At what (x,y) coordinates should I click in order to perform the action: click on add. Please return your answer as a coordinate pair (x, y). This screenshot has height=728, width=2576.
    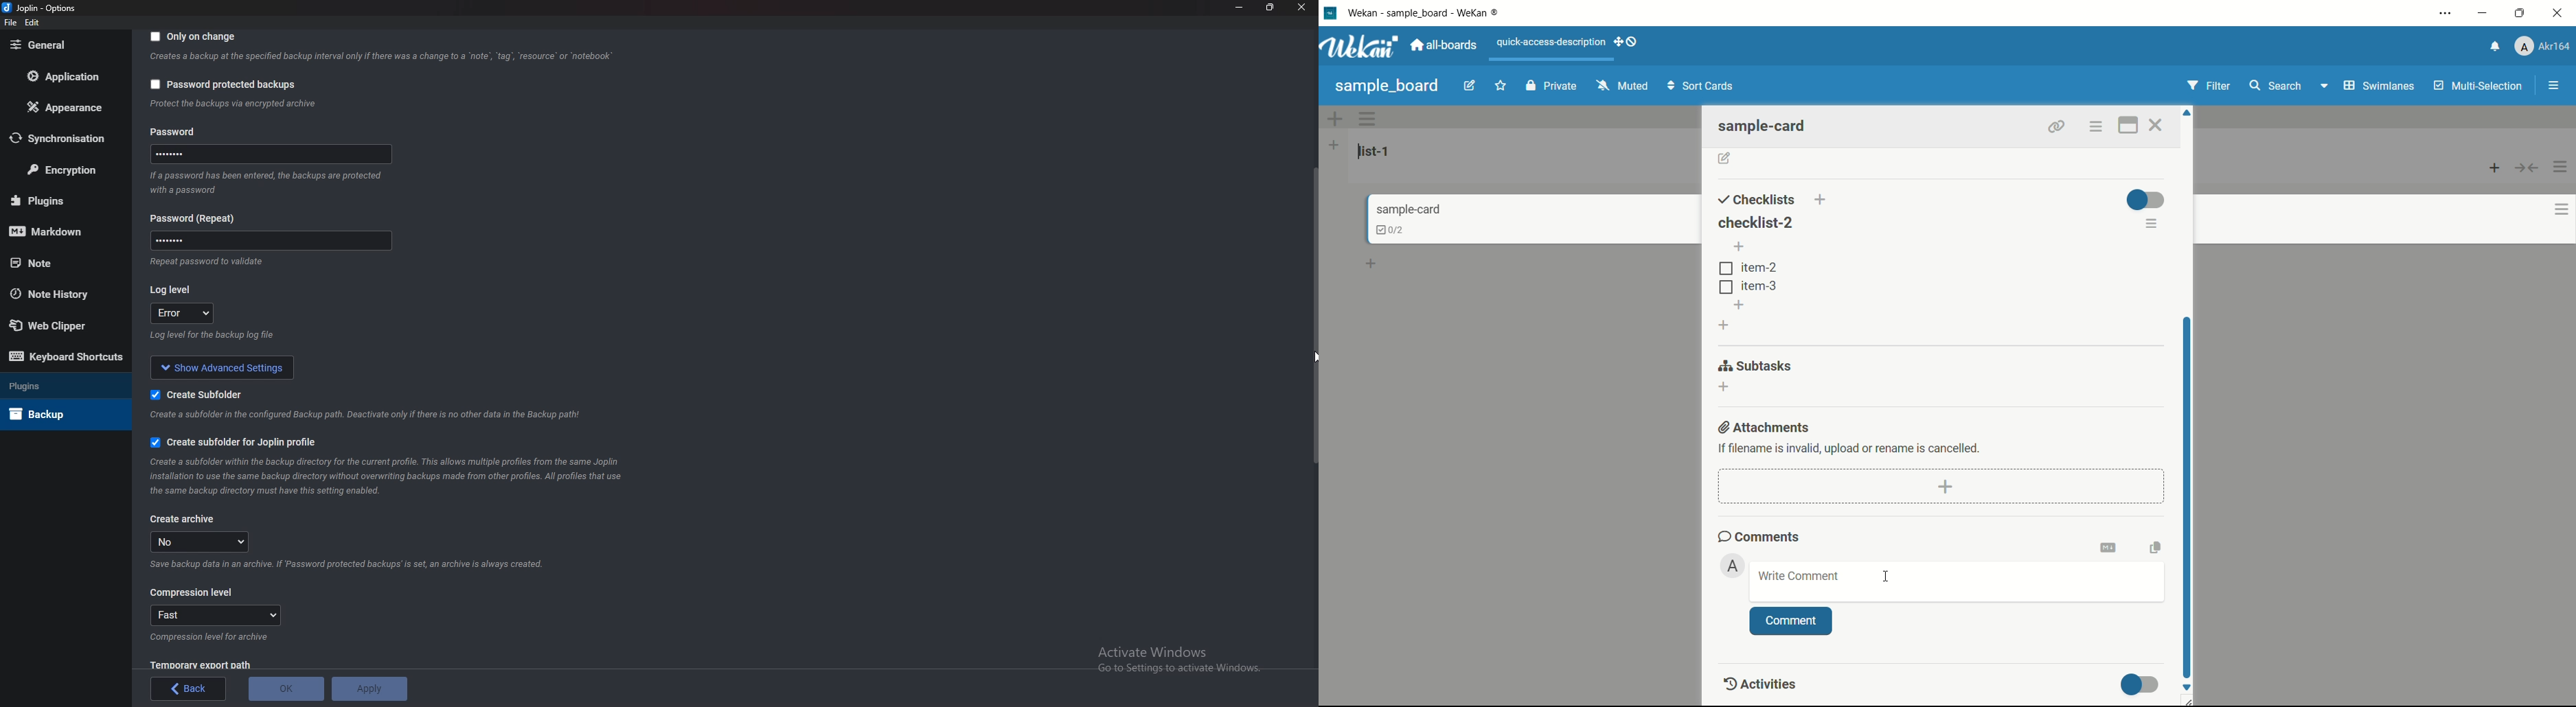
    Looking at the image, I should click on (1373, 261).